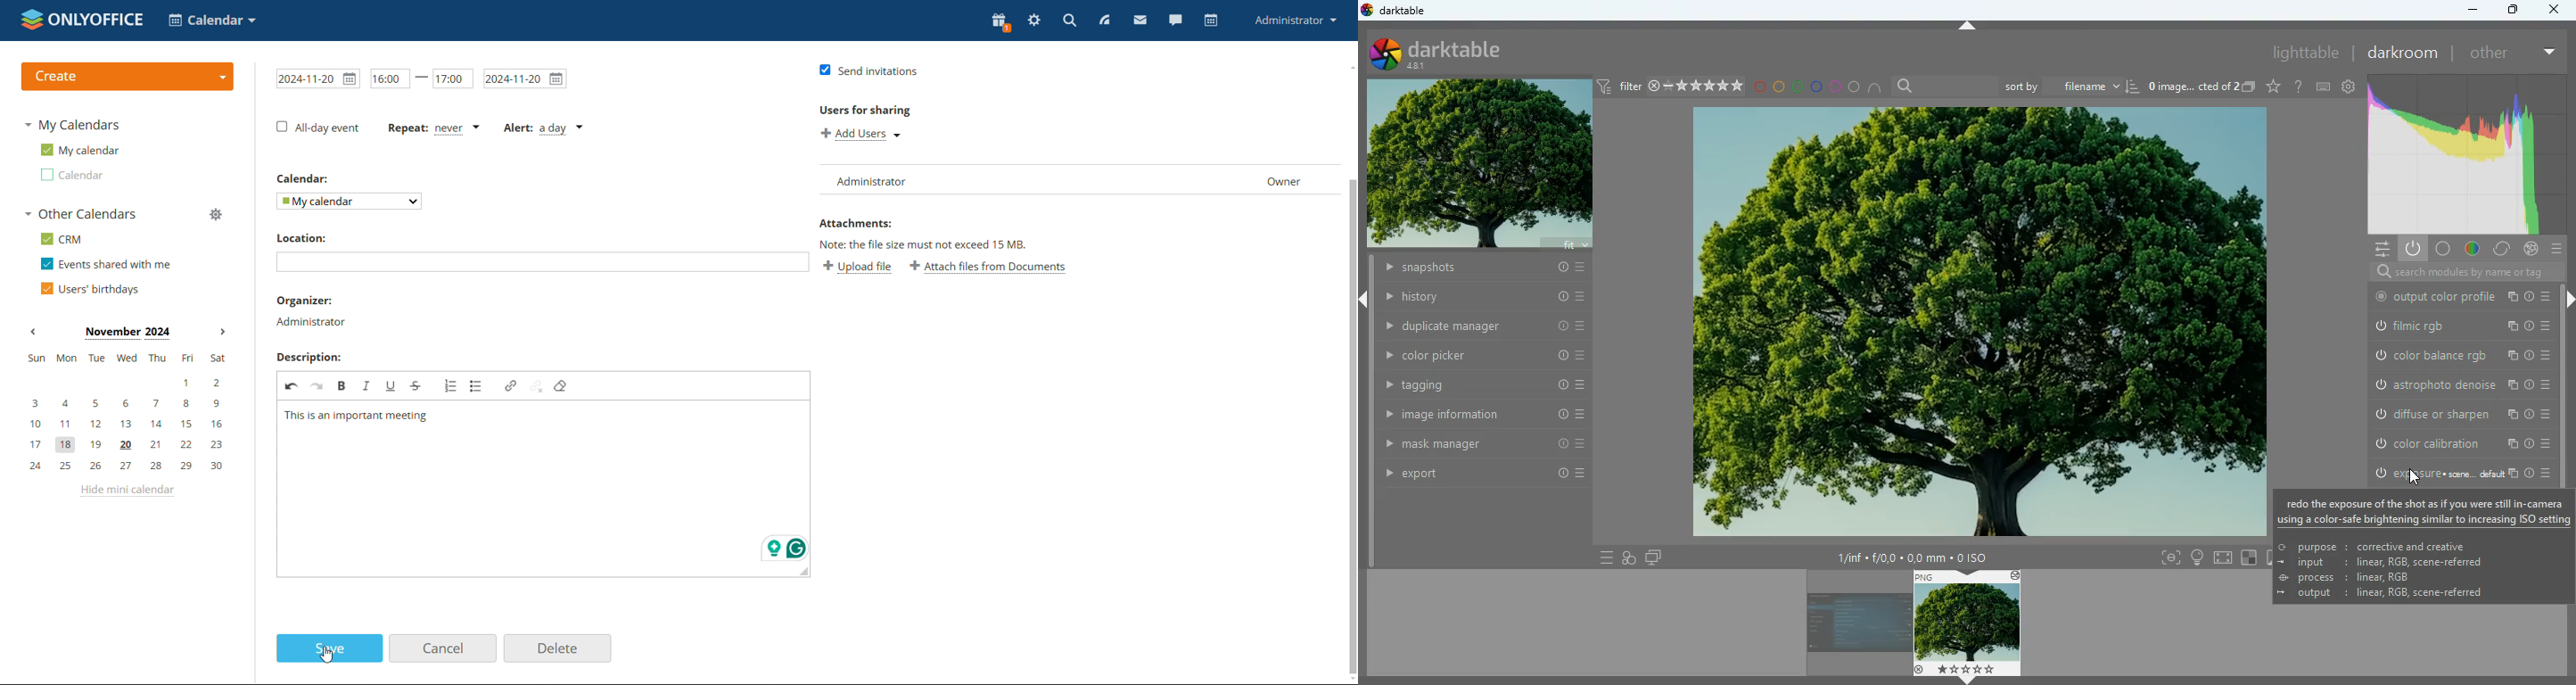 This screenshot has width=2576, height=700. What do you see at coordinates (1479, 162) in the screenshot?
I see `image` at bounding box center [1479, 162].